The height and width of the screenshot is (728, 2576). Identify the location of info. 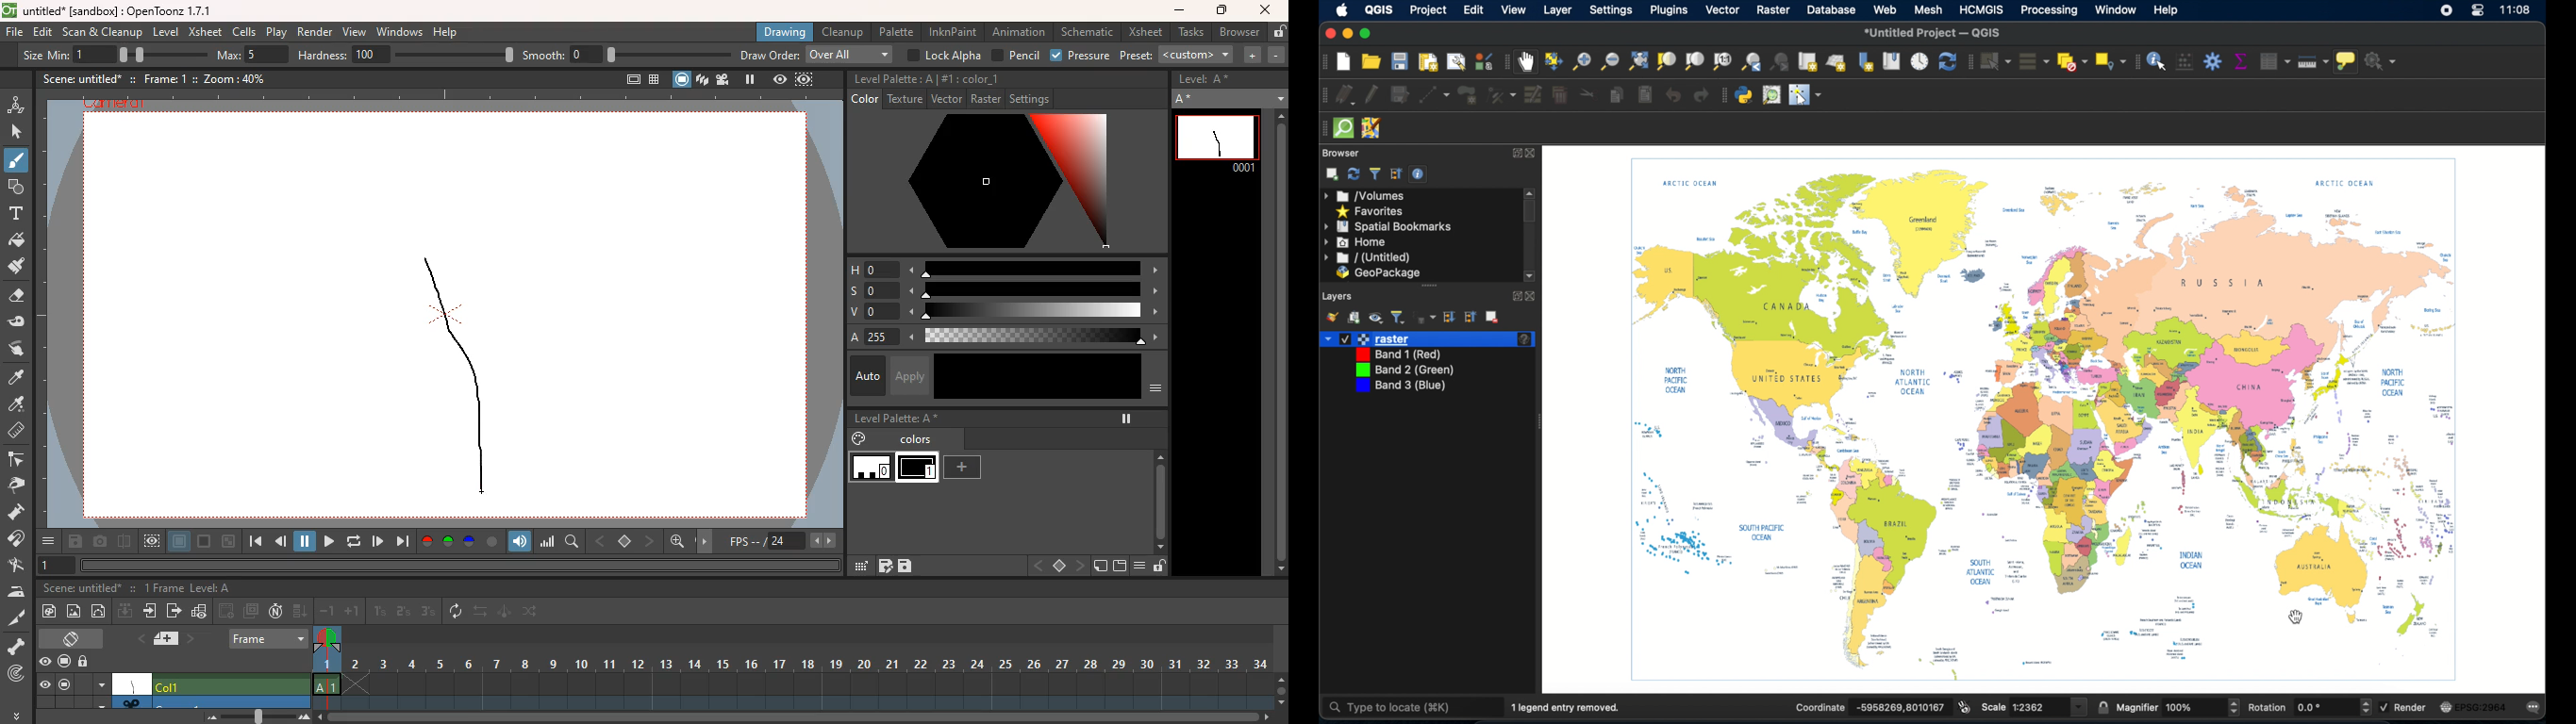
(1525, 340).